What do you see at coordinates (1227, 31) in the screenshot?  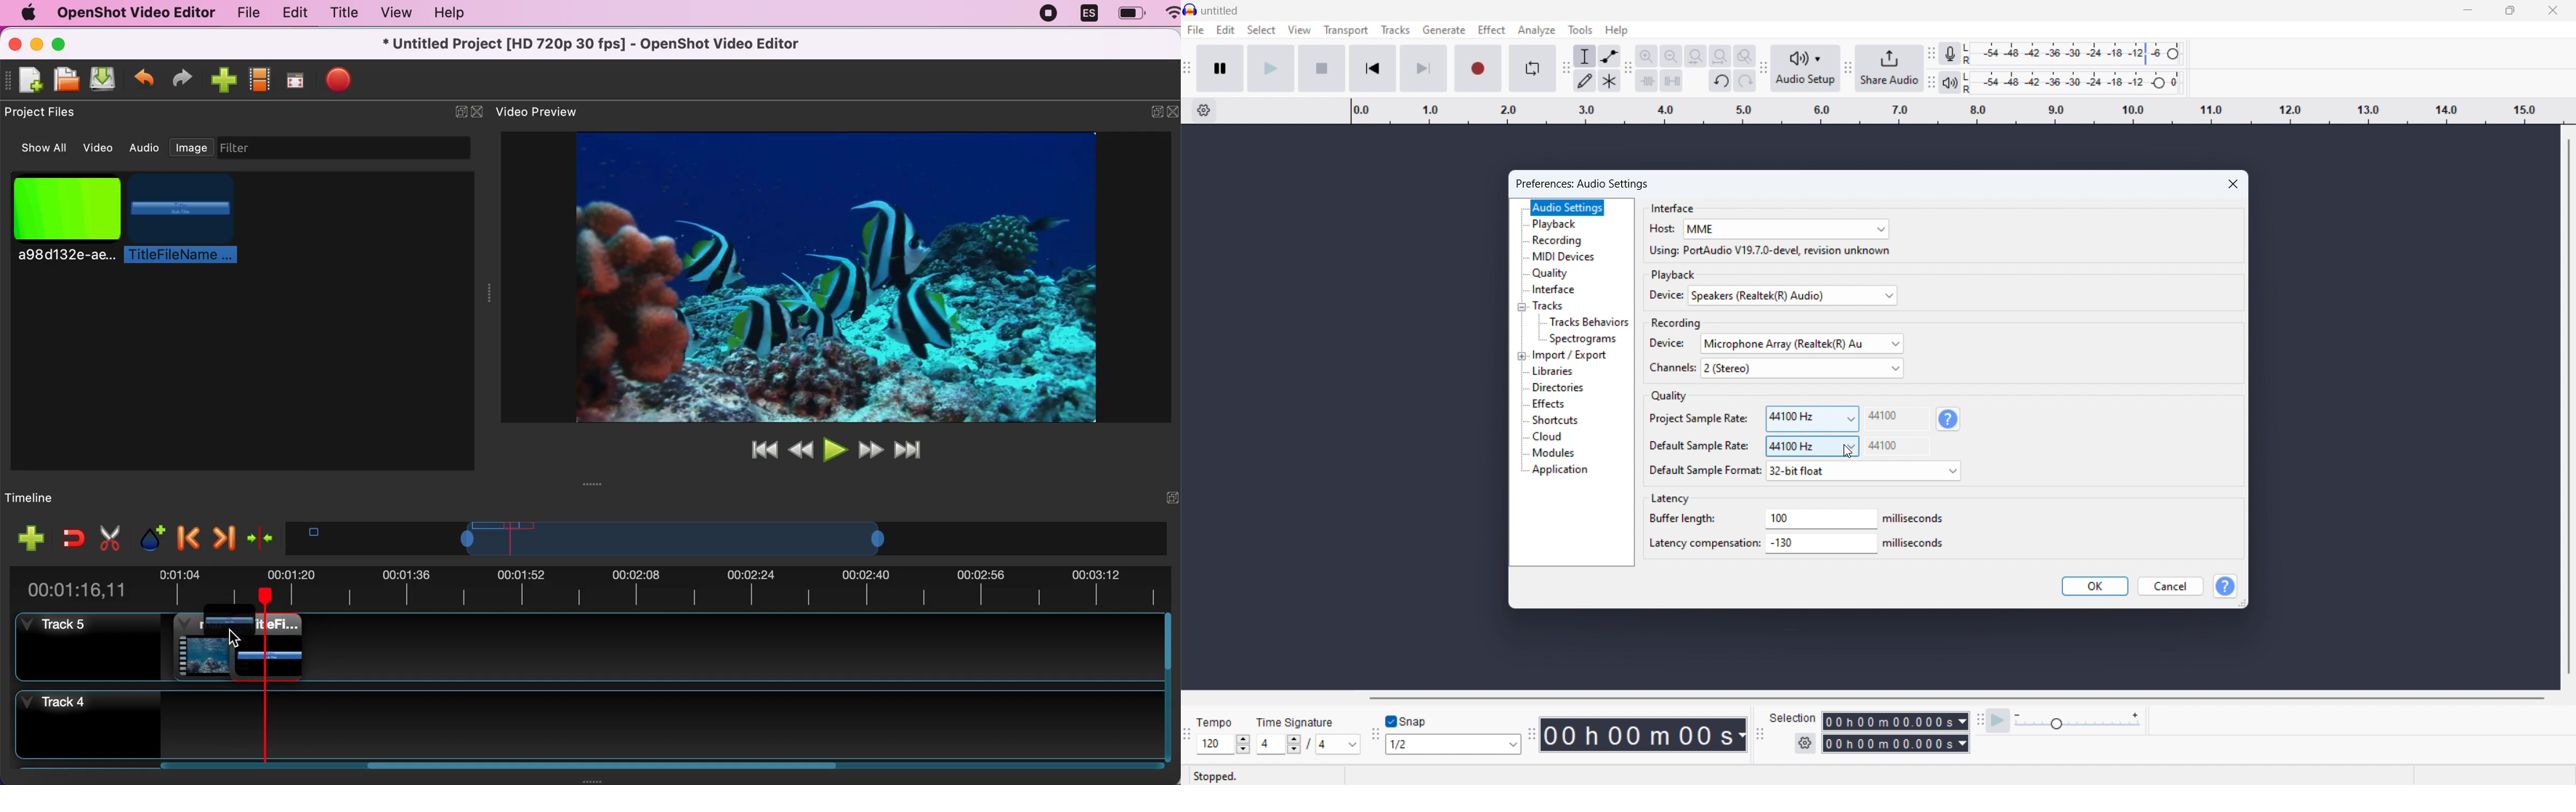 I see `edit` at bounding box center [1227, 31].